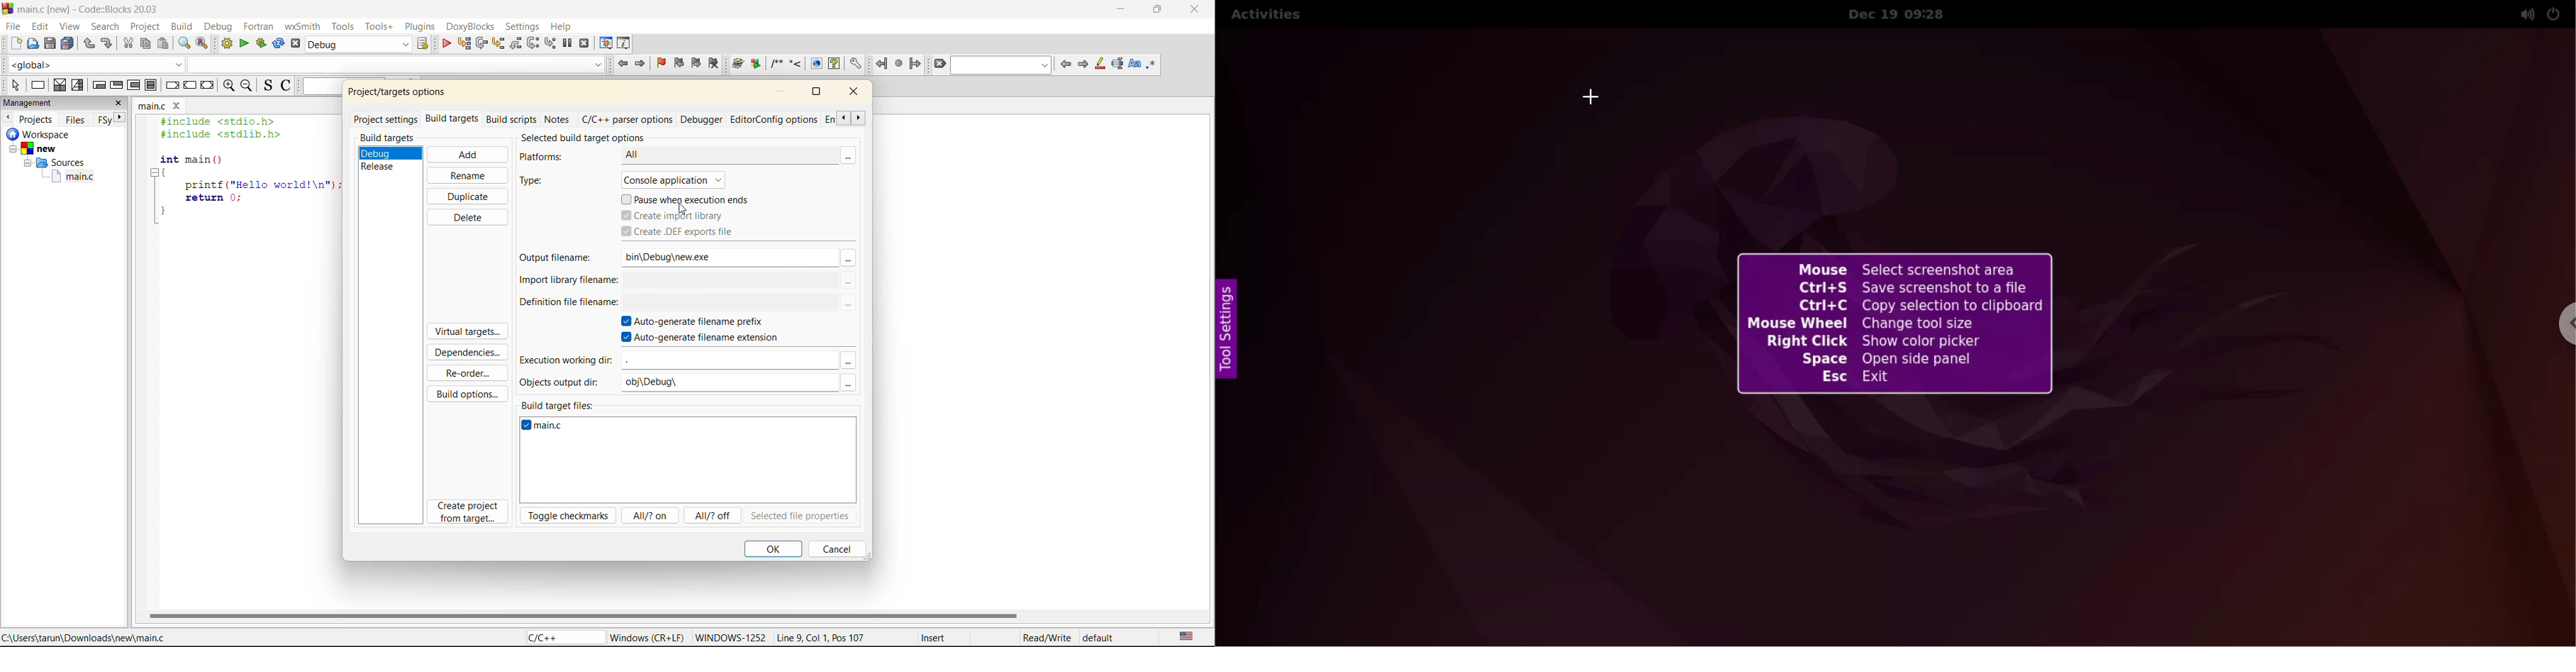 This screenshot has height=672, width=2576. I want to click on return instruction, so click(207, 86).